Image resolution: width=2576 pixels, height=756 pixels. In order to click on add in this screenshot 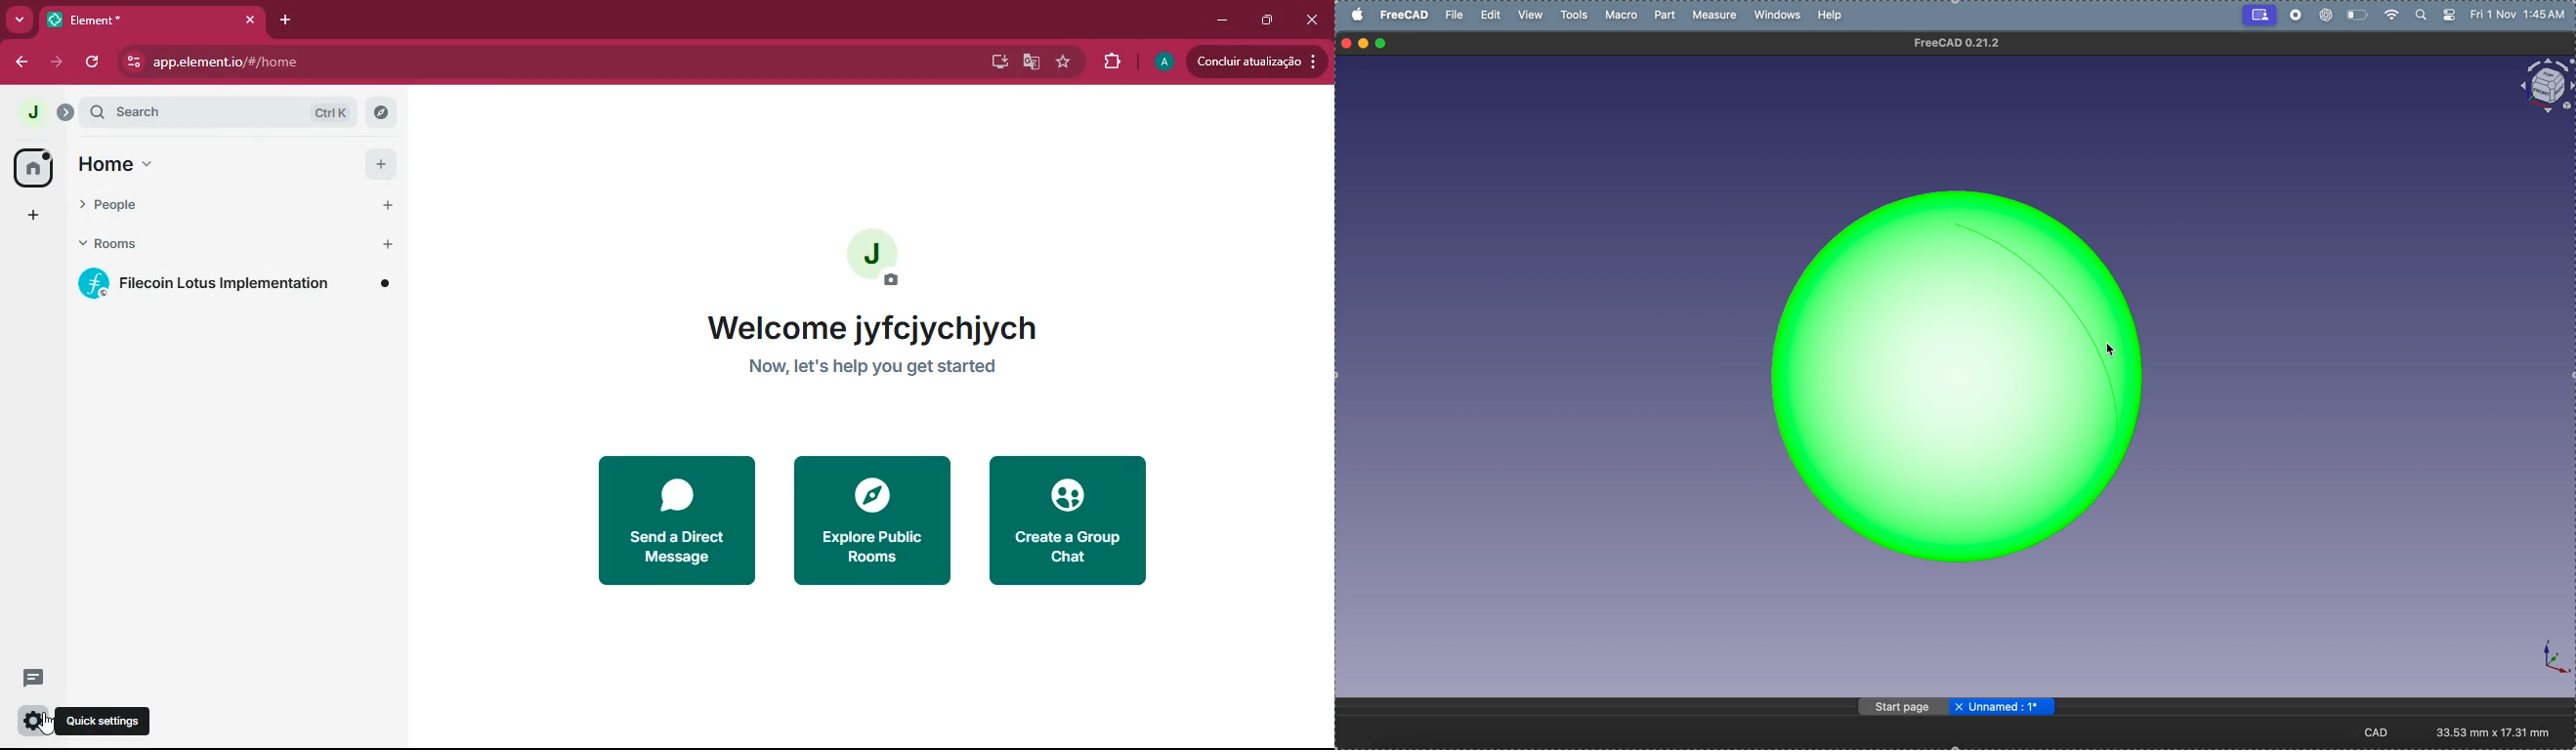, I will do `click(30, 217)`.